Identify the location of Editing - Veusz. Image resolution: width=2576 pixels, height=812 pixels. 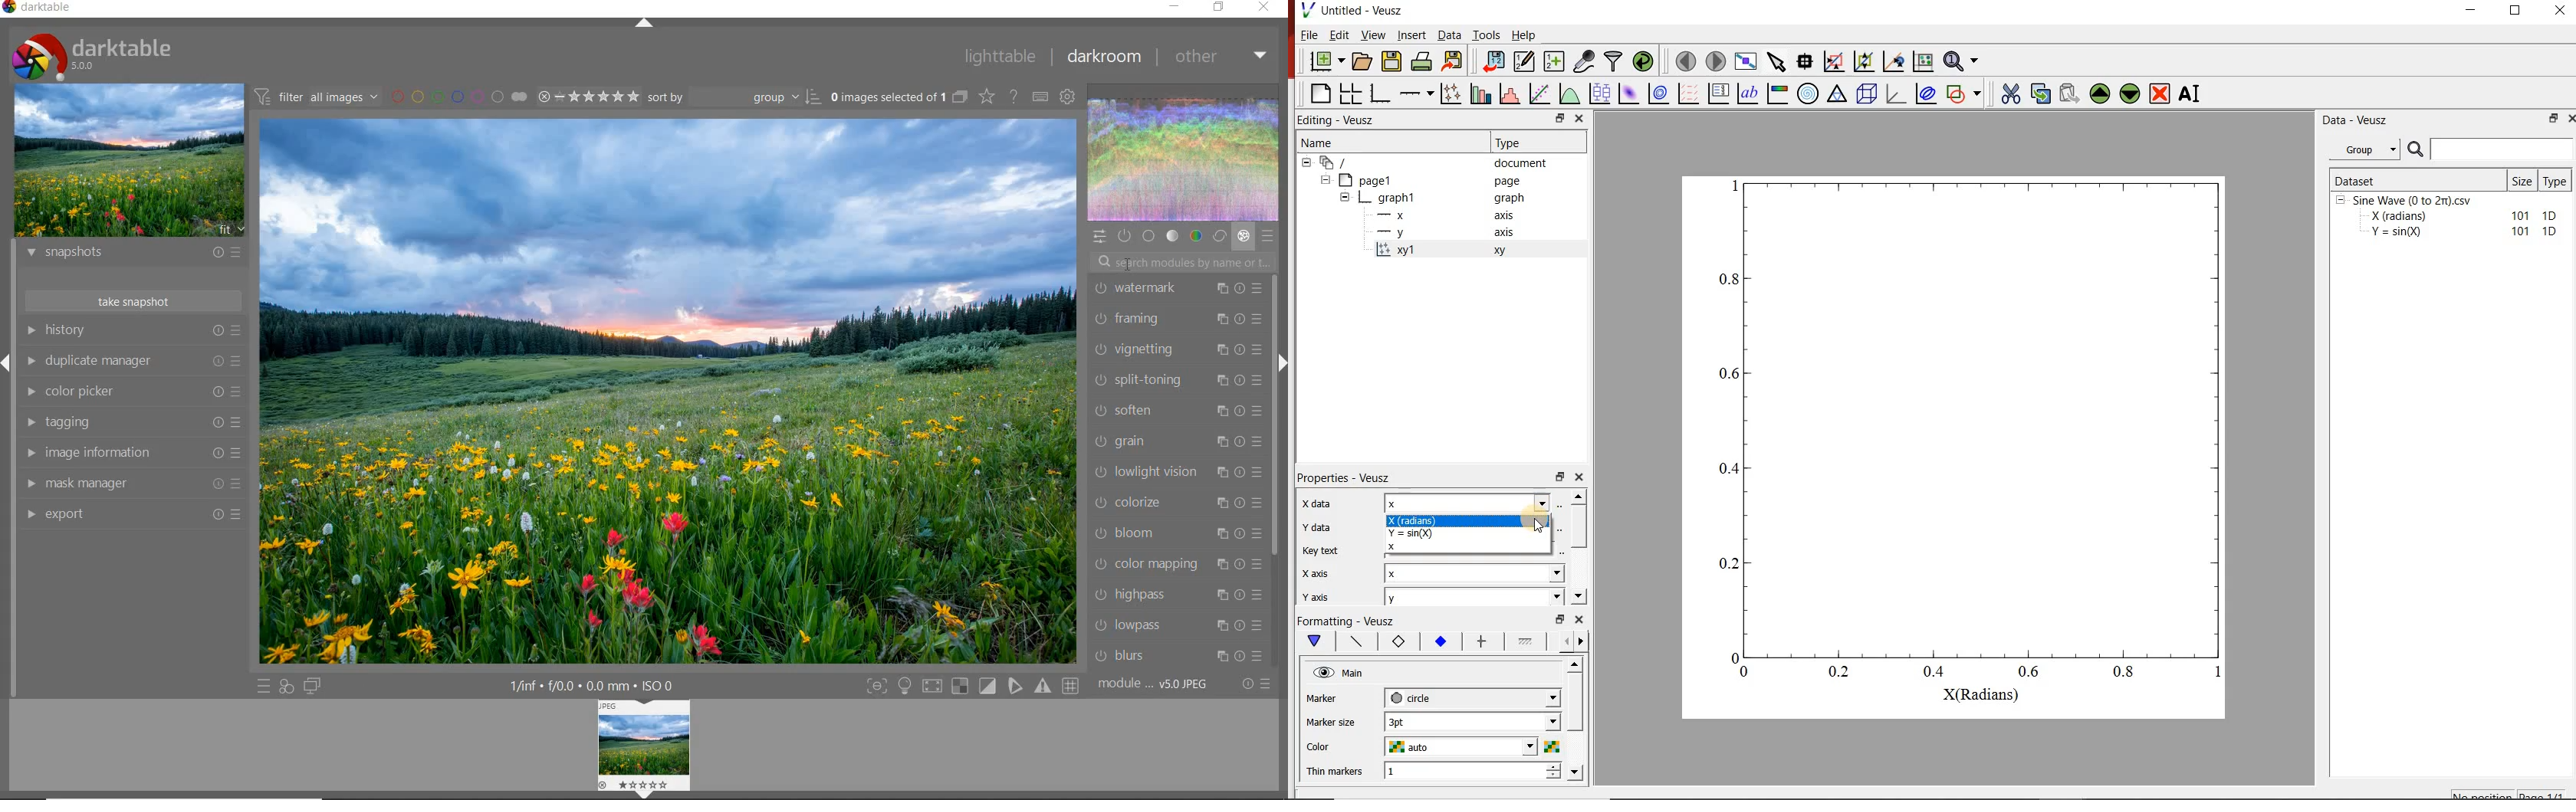
(1339, 120).